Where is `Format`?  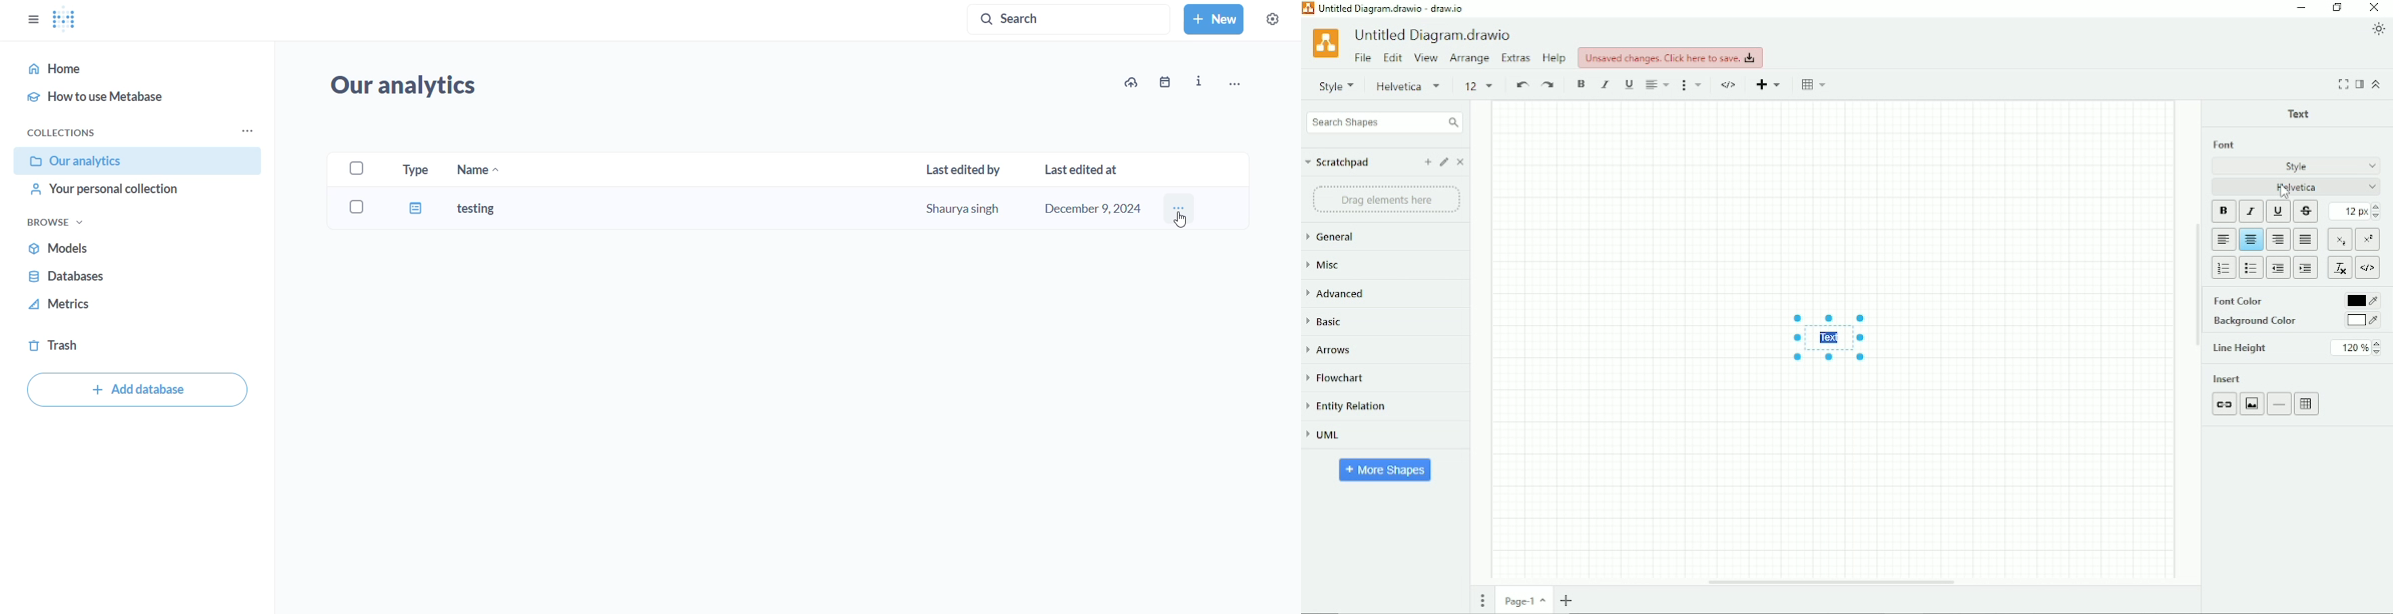 Format is located at coordinates (1693, 85).